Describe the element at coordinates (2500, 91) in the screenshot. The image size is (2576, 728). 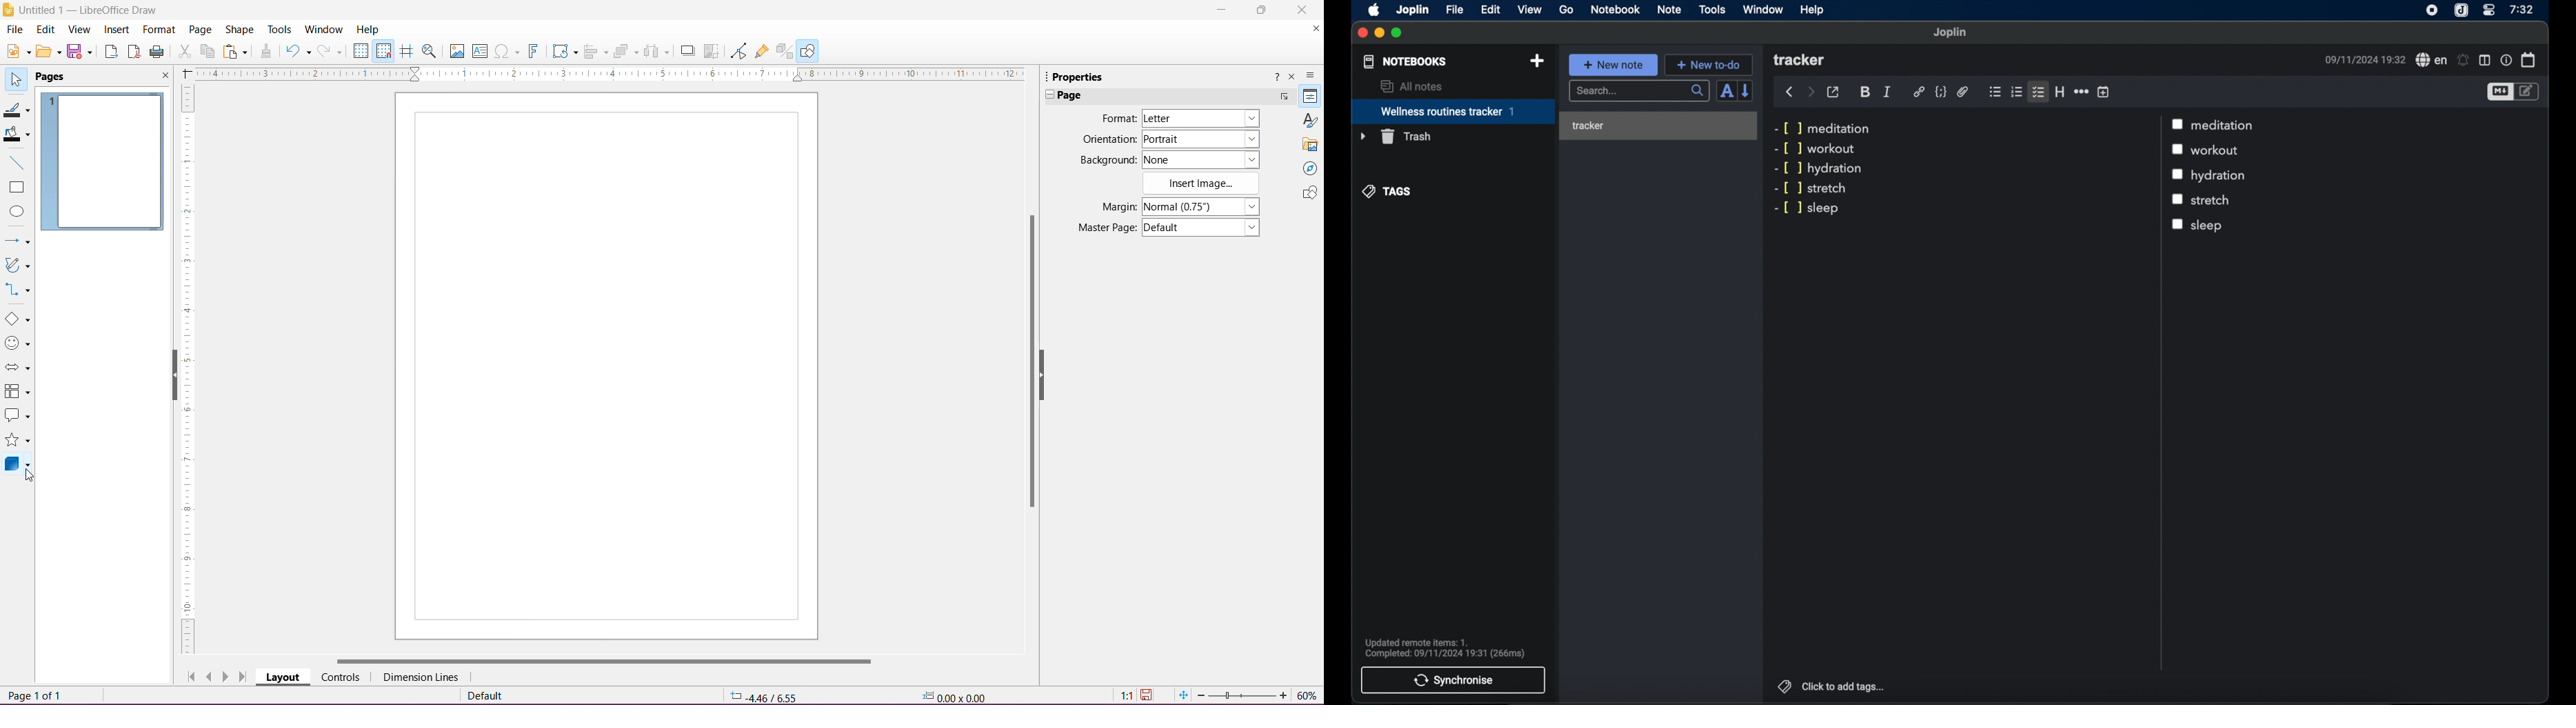
I see `toggle editor` at that location.